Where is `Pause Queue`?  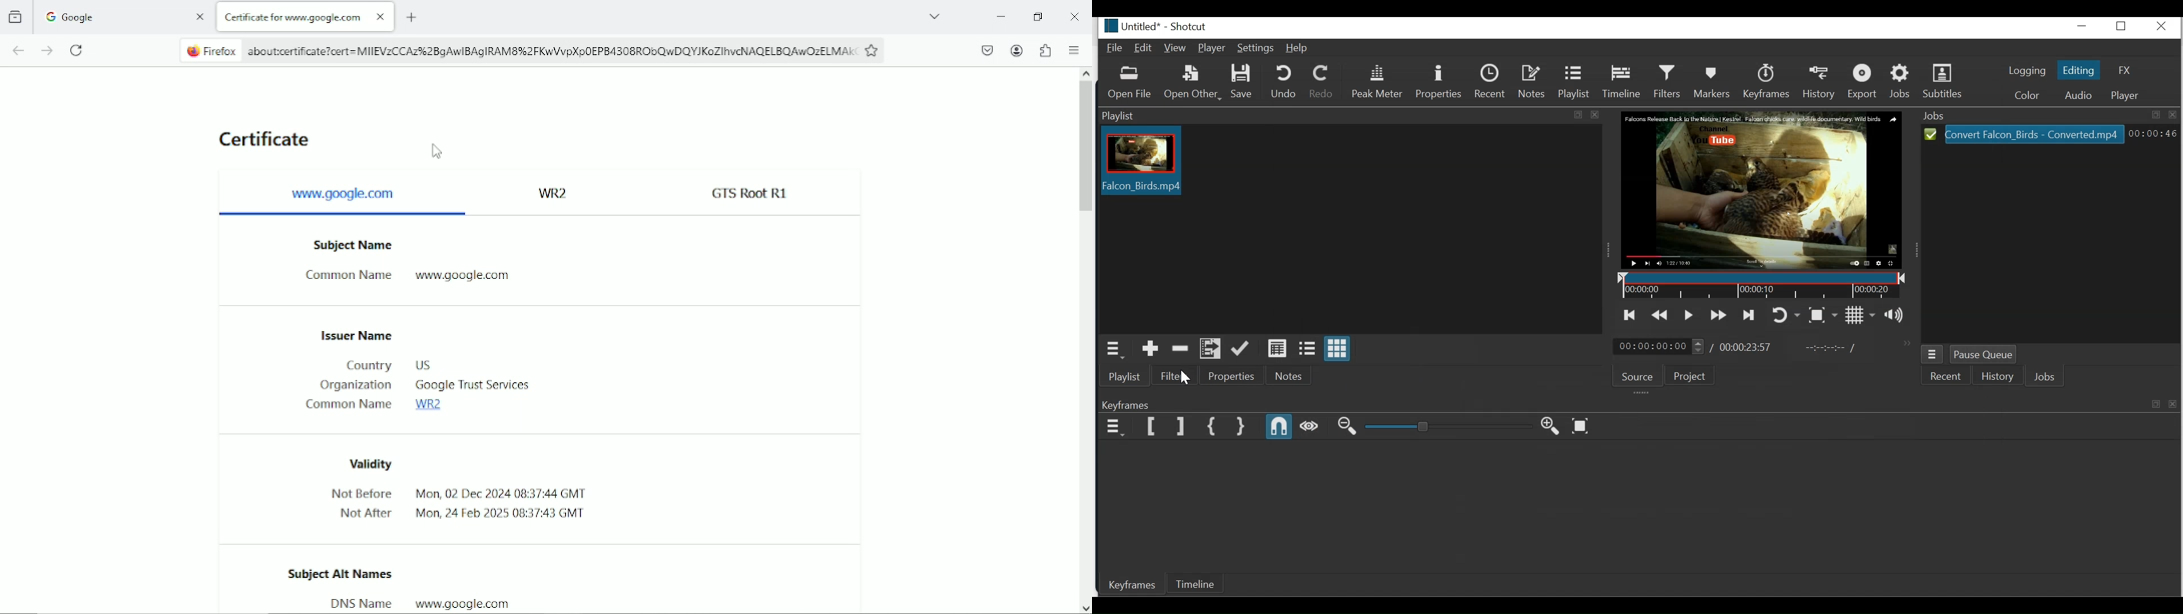 Pause Queue is located at coordinates (1983, 354).